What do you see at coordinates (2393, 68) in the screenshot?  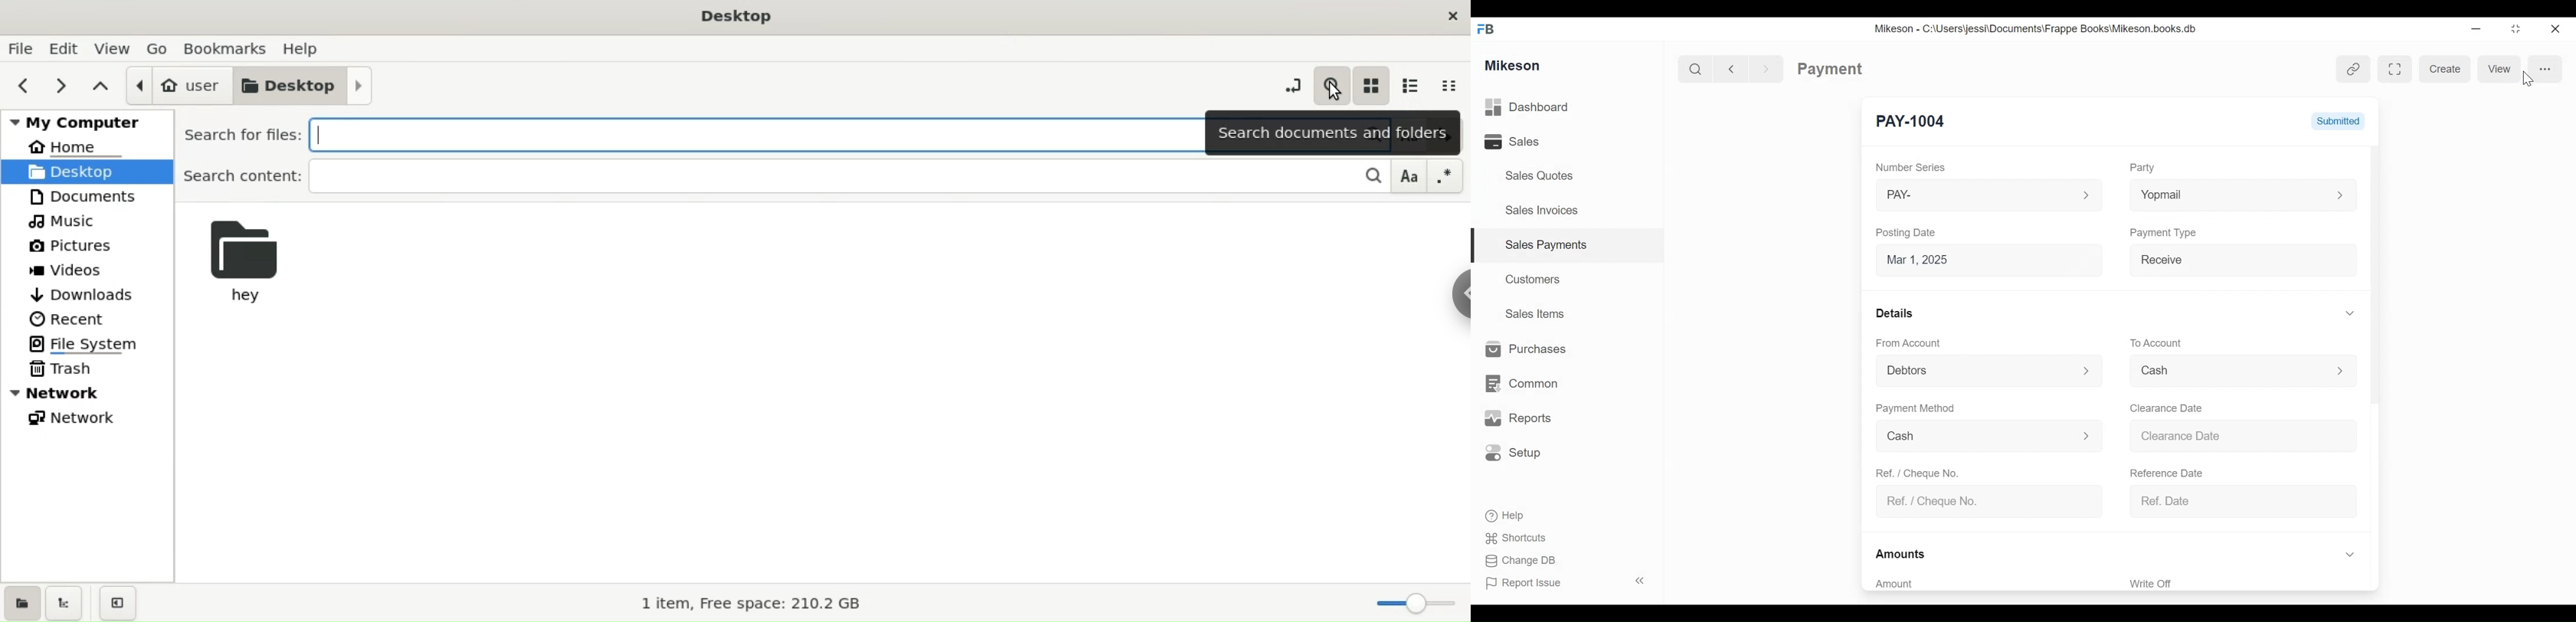 I see `Full width toggle` at bounding box center [2393, 68].